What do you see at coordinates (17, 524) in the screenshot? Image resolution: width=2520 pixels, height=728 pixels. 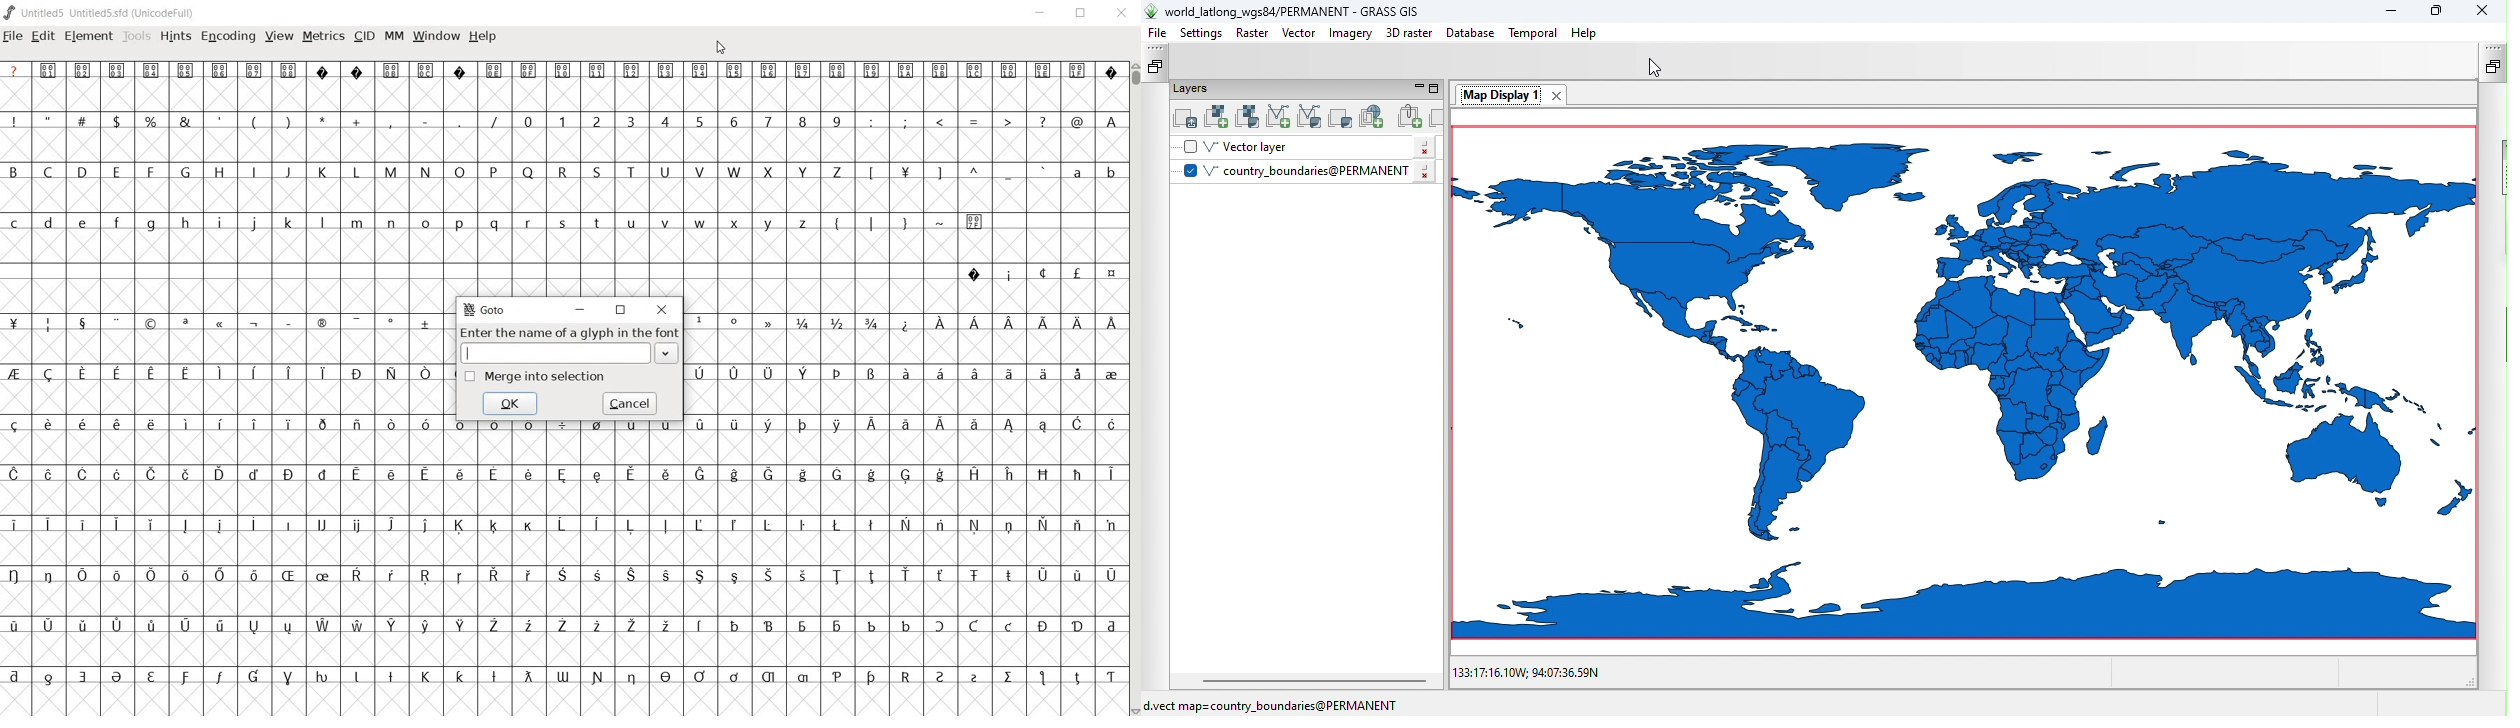 I see `Symbol` at bounding box center [17, 524].